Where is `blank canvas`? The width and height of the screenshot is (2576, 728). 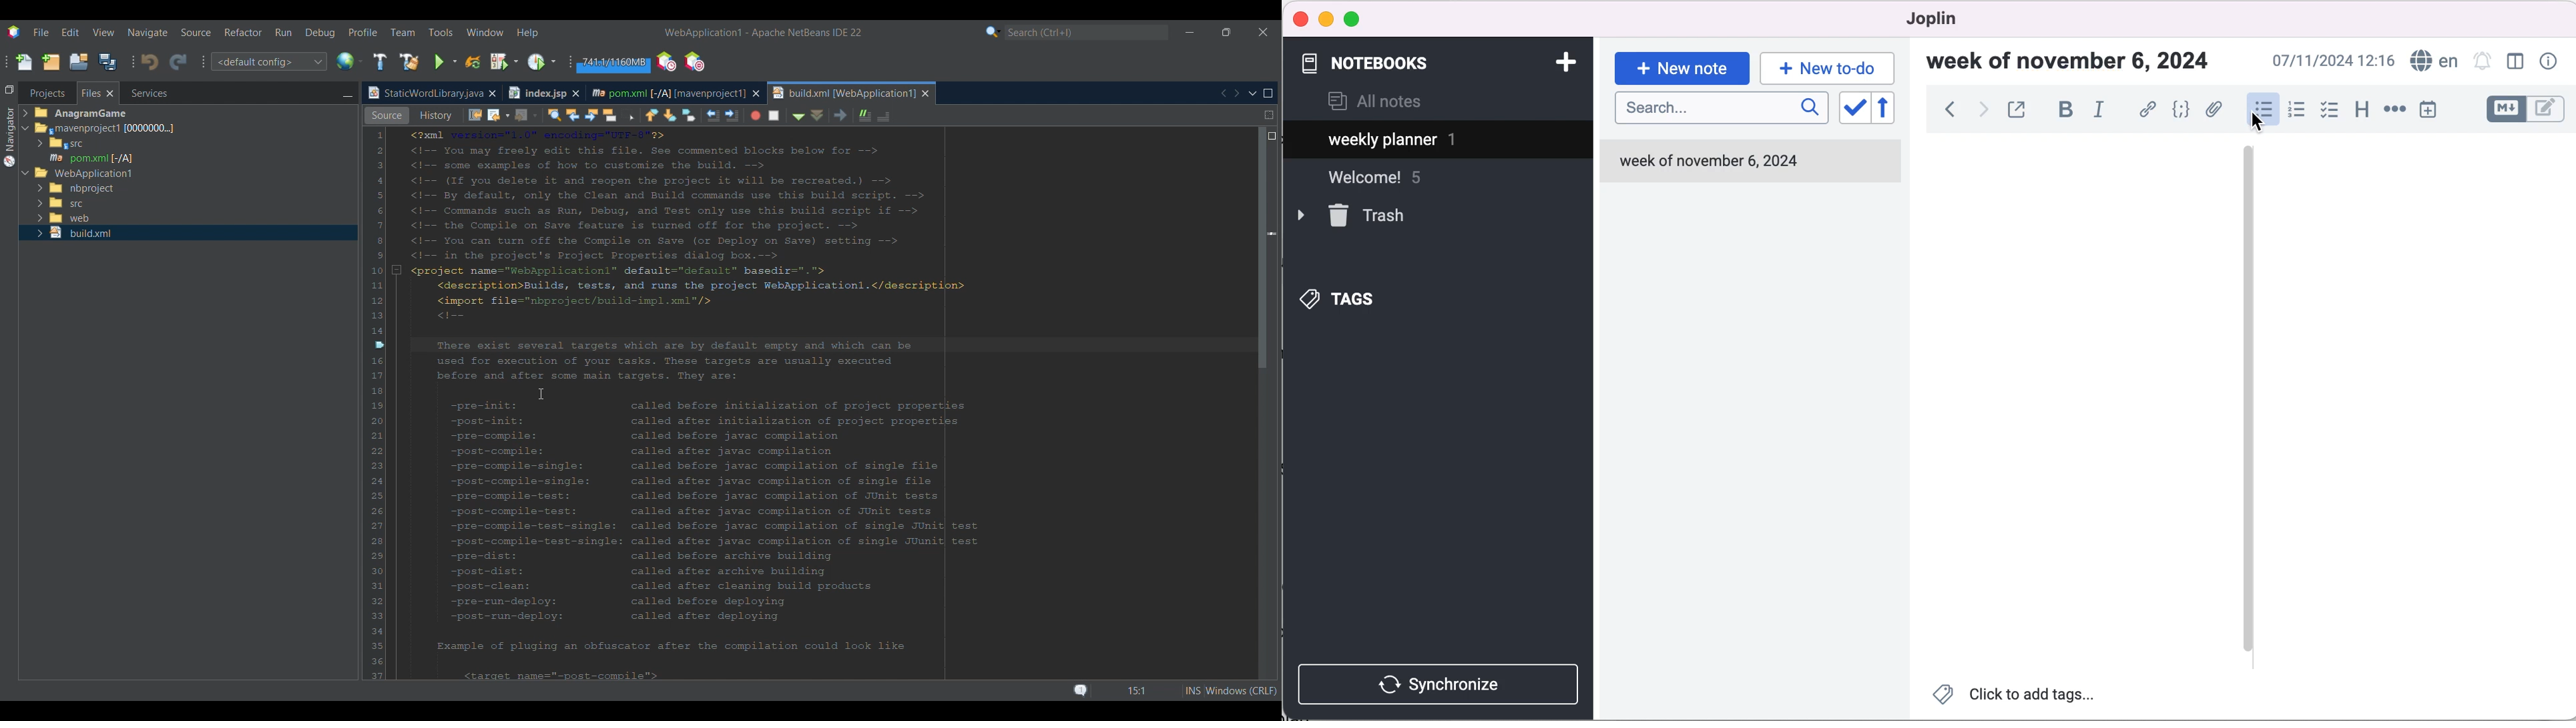 blank canvas is located at coordinates (2077, 406).